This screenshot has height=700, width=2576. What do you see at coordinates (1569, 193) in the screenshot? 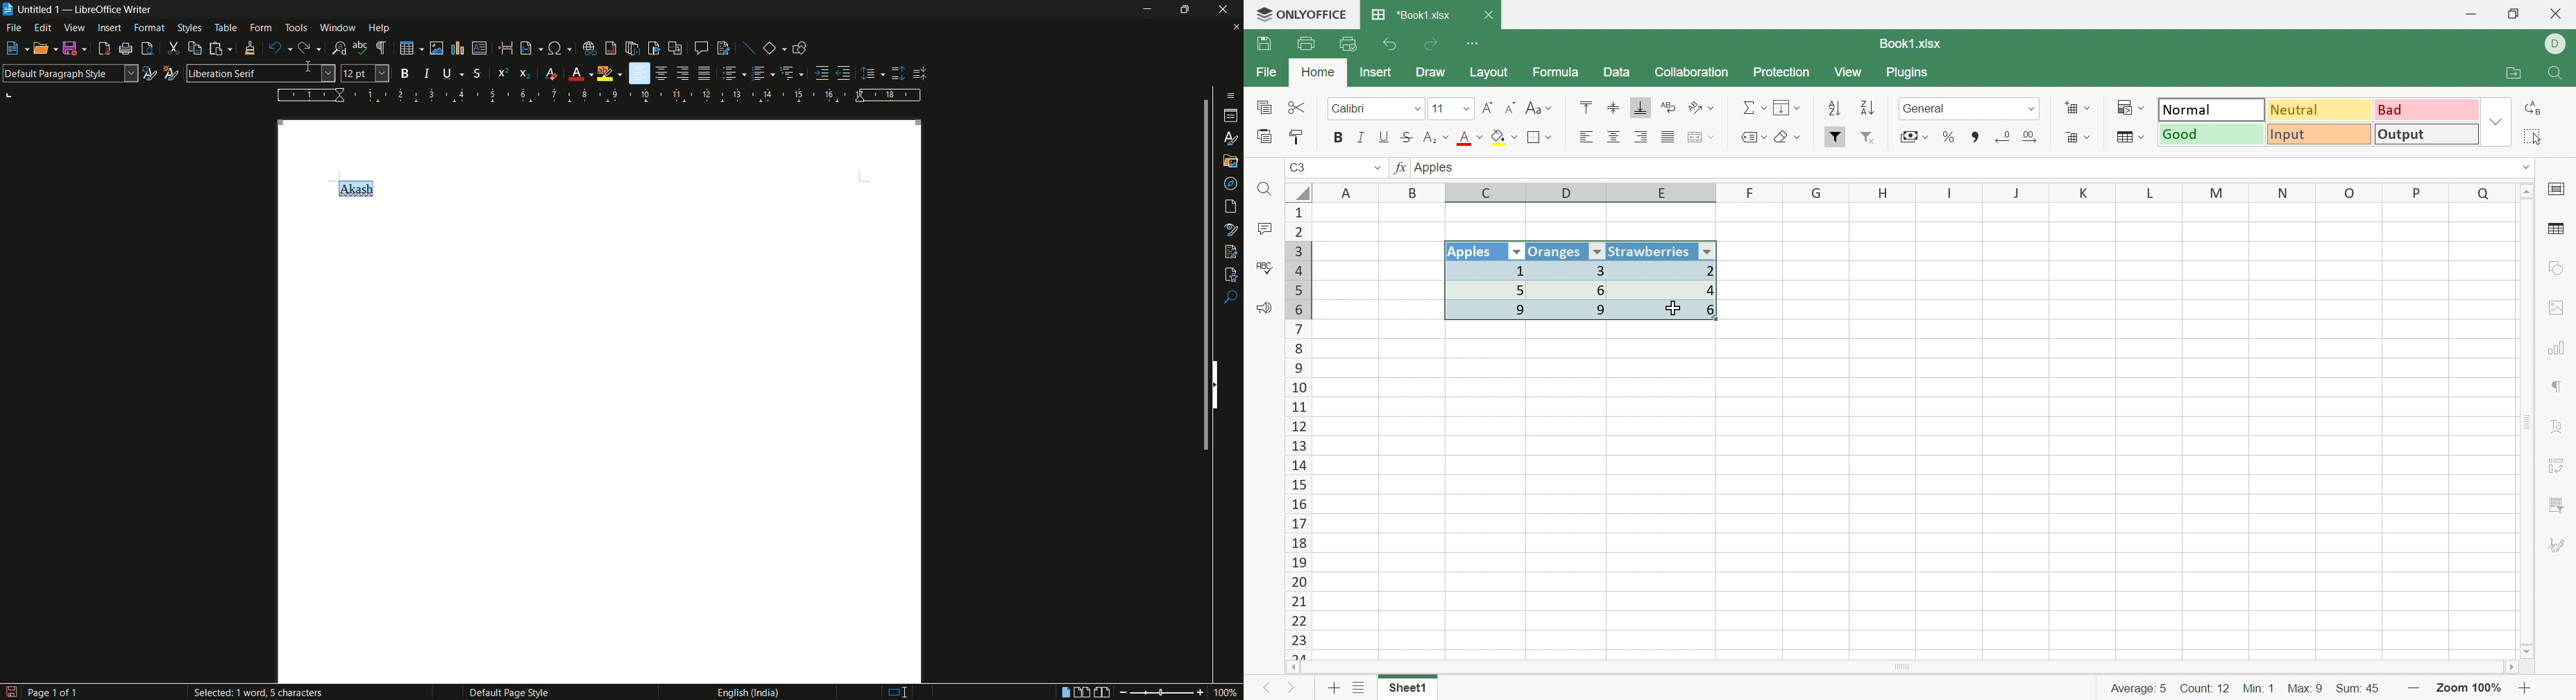
I see `D` at bounding box center [1569, 193].